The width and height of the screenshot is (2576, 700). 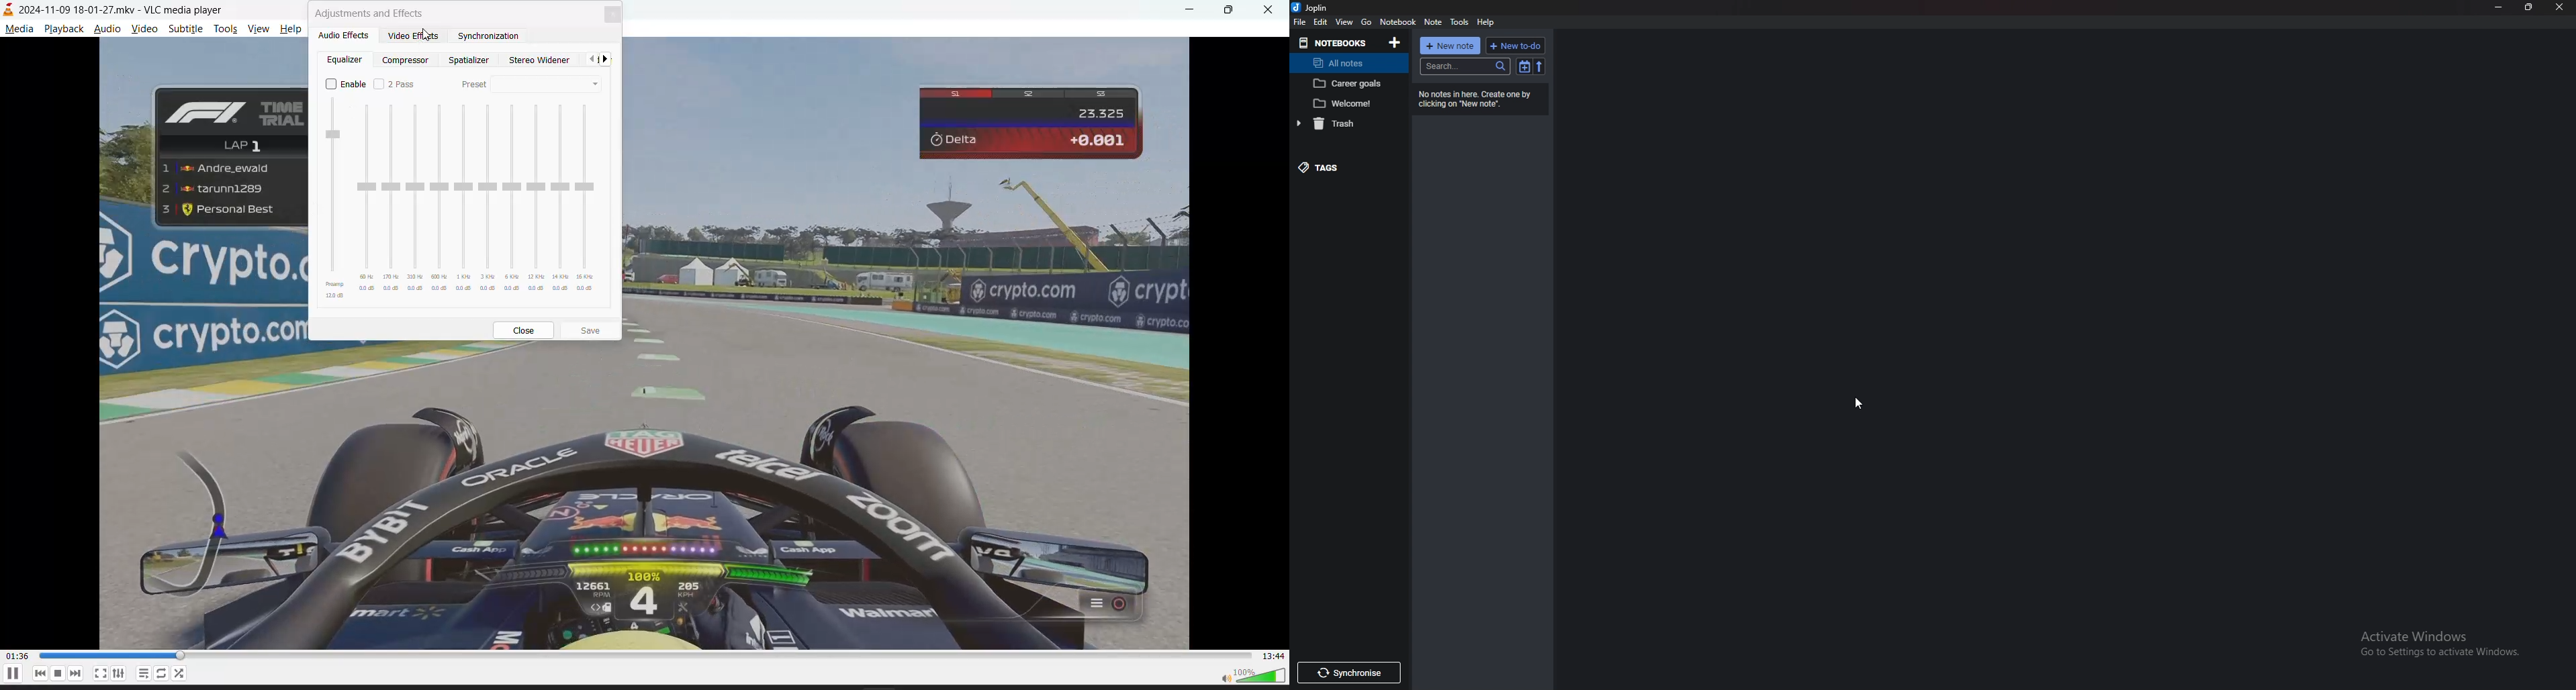 I want to click on view, so click(x=258, y=30).